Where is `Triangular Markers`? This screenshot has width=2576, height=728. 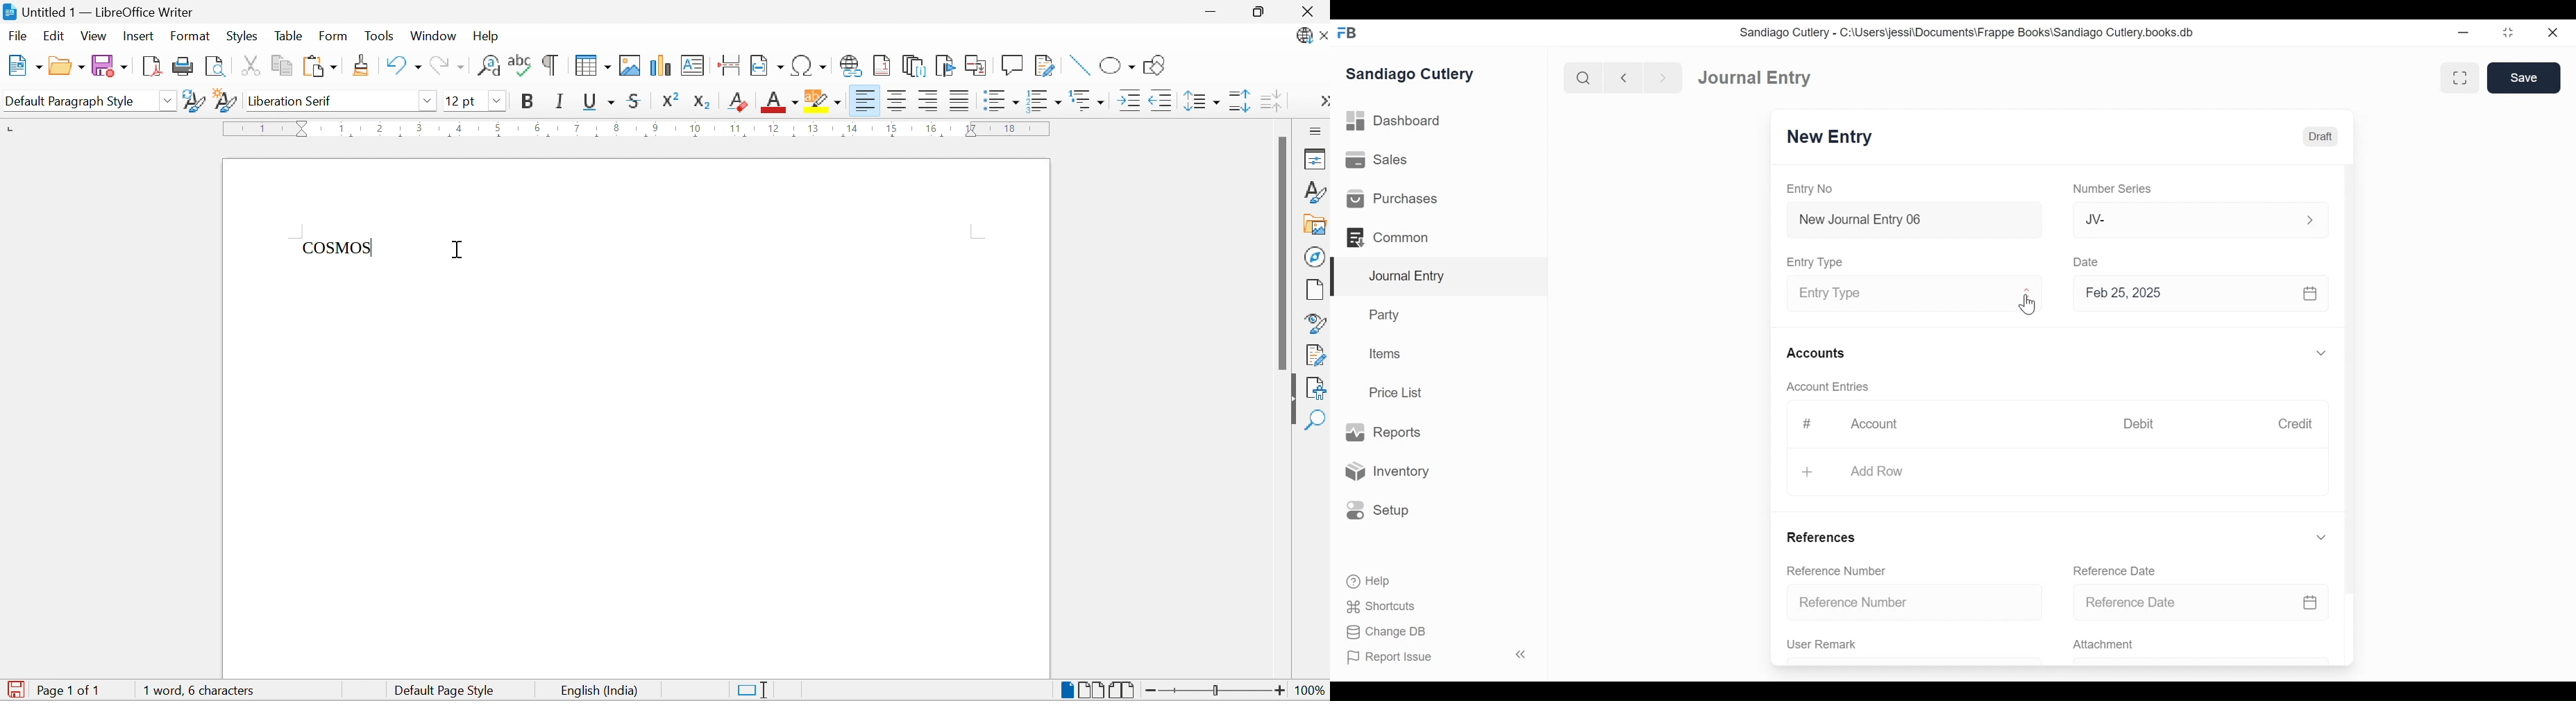
Triangular Markers is located at coordinates (303, 128).